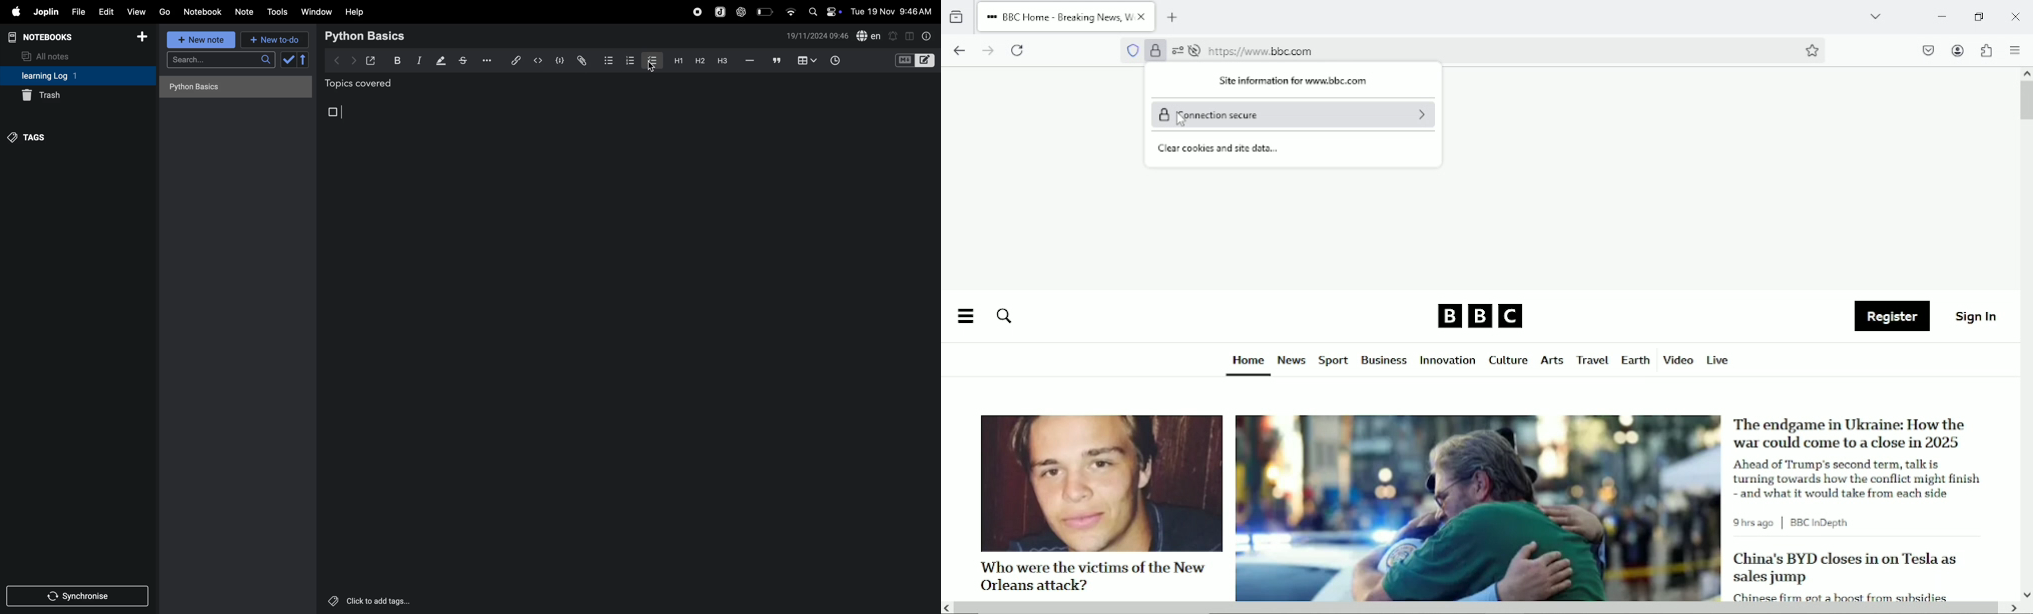 The height and width of the screenshot is (616, 2044). What do you see at coordinates (697, 11) in the screenshot?
I see `record` at bounding box center [697, 11].